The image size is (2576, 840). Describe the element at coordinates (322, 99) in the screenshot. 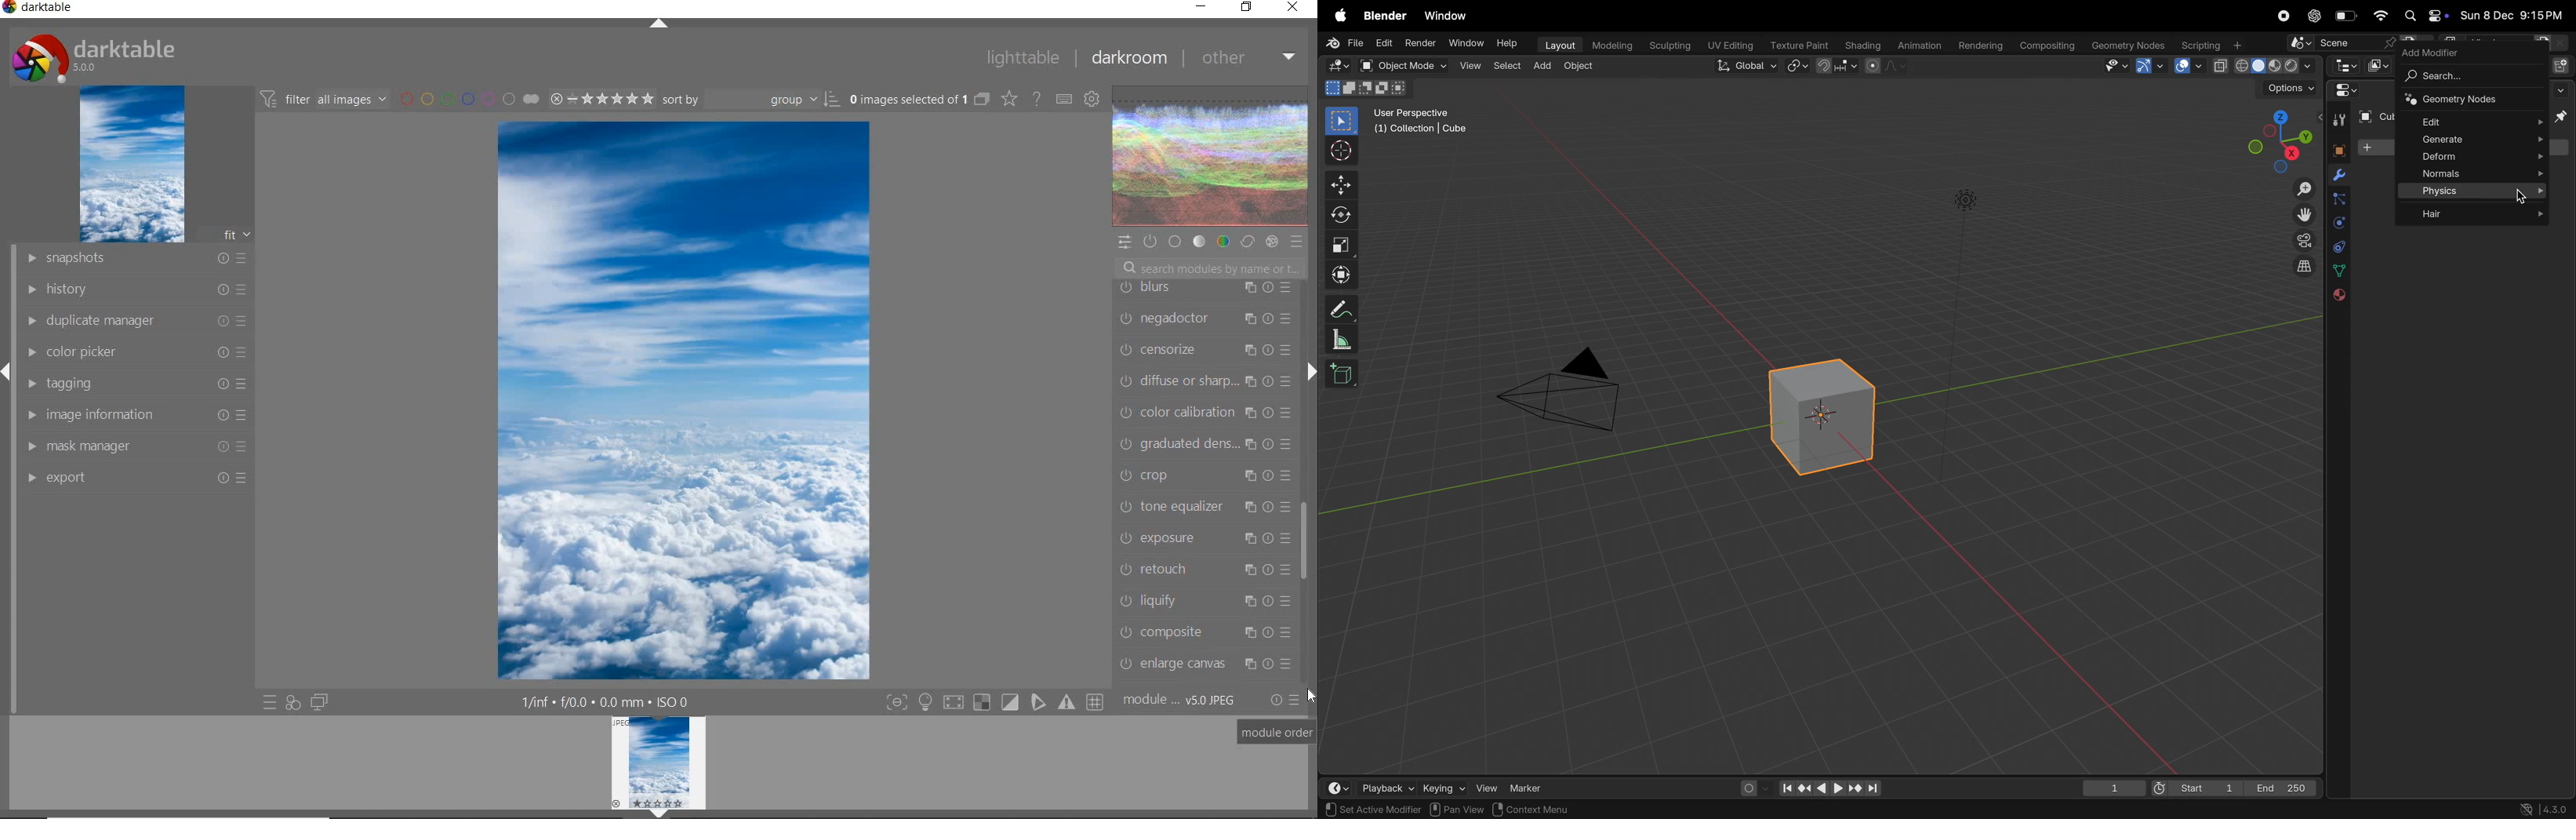

I see `FILTER ALL IMAGES` at that location.